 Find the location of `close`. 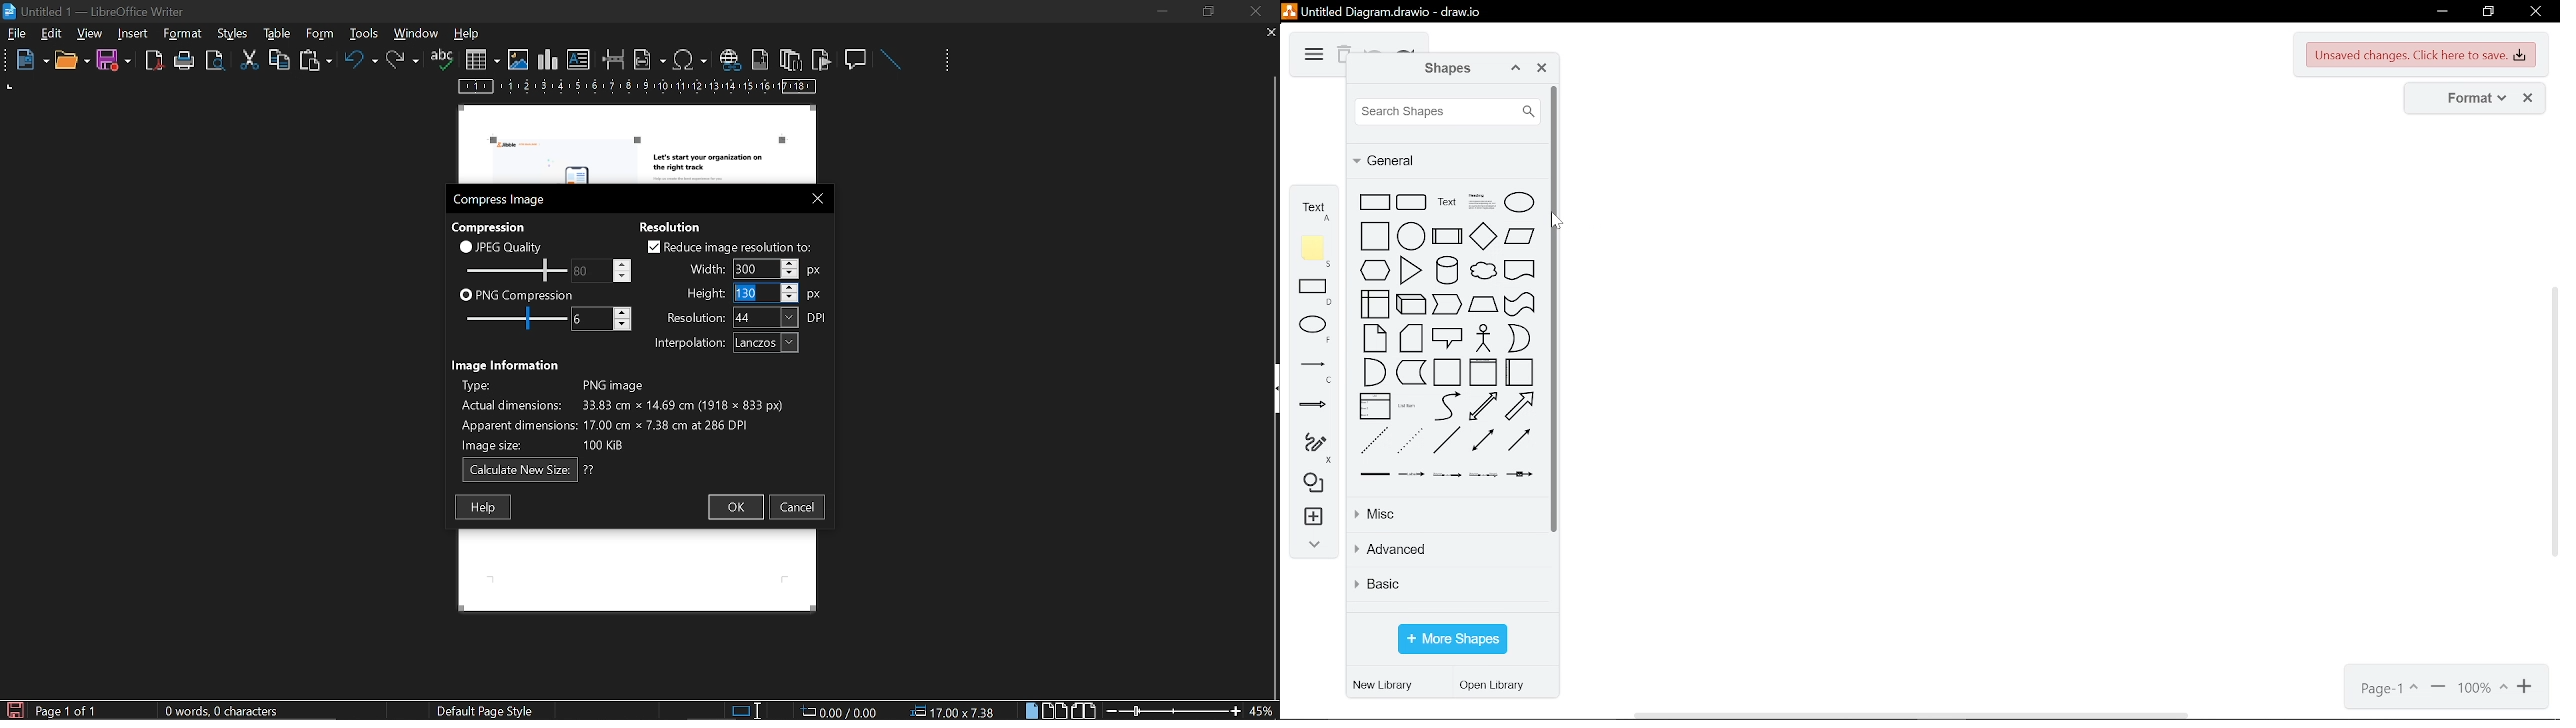

close is located at coordinates (2534, 13).